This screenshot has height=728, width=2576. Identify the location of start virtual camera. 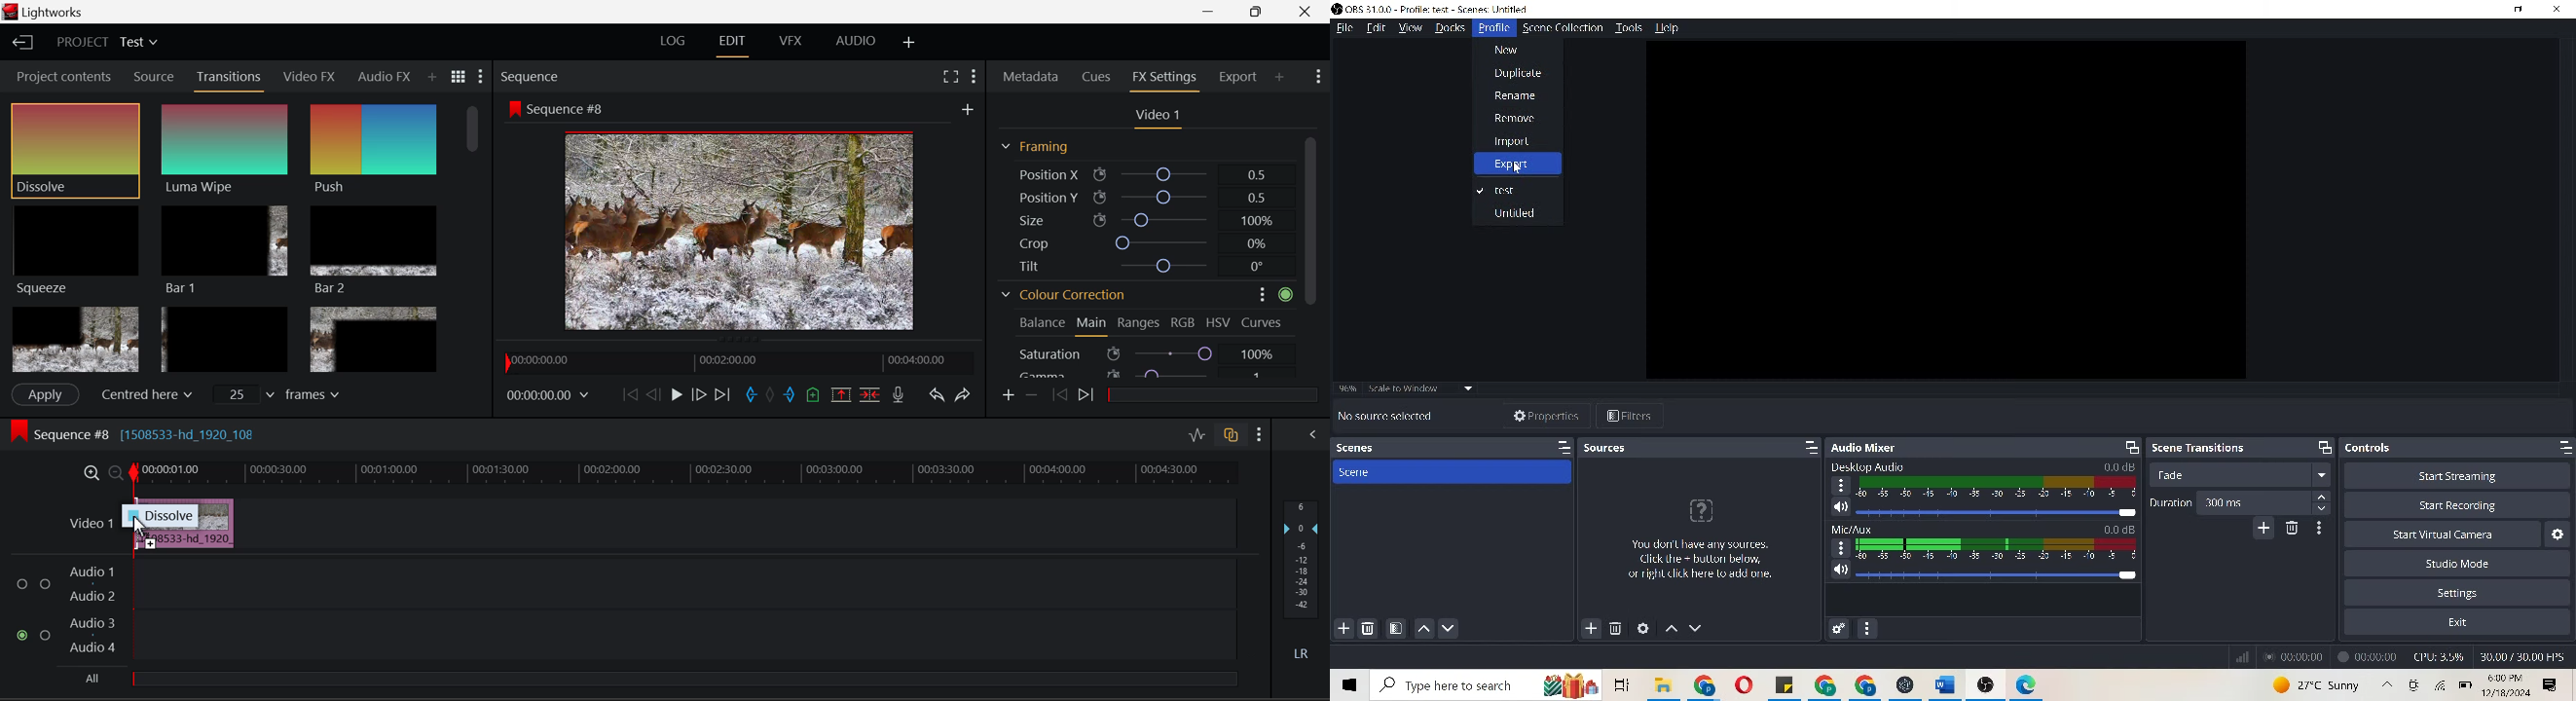
(2455, 537).